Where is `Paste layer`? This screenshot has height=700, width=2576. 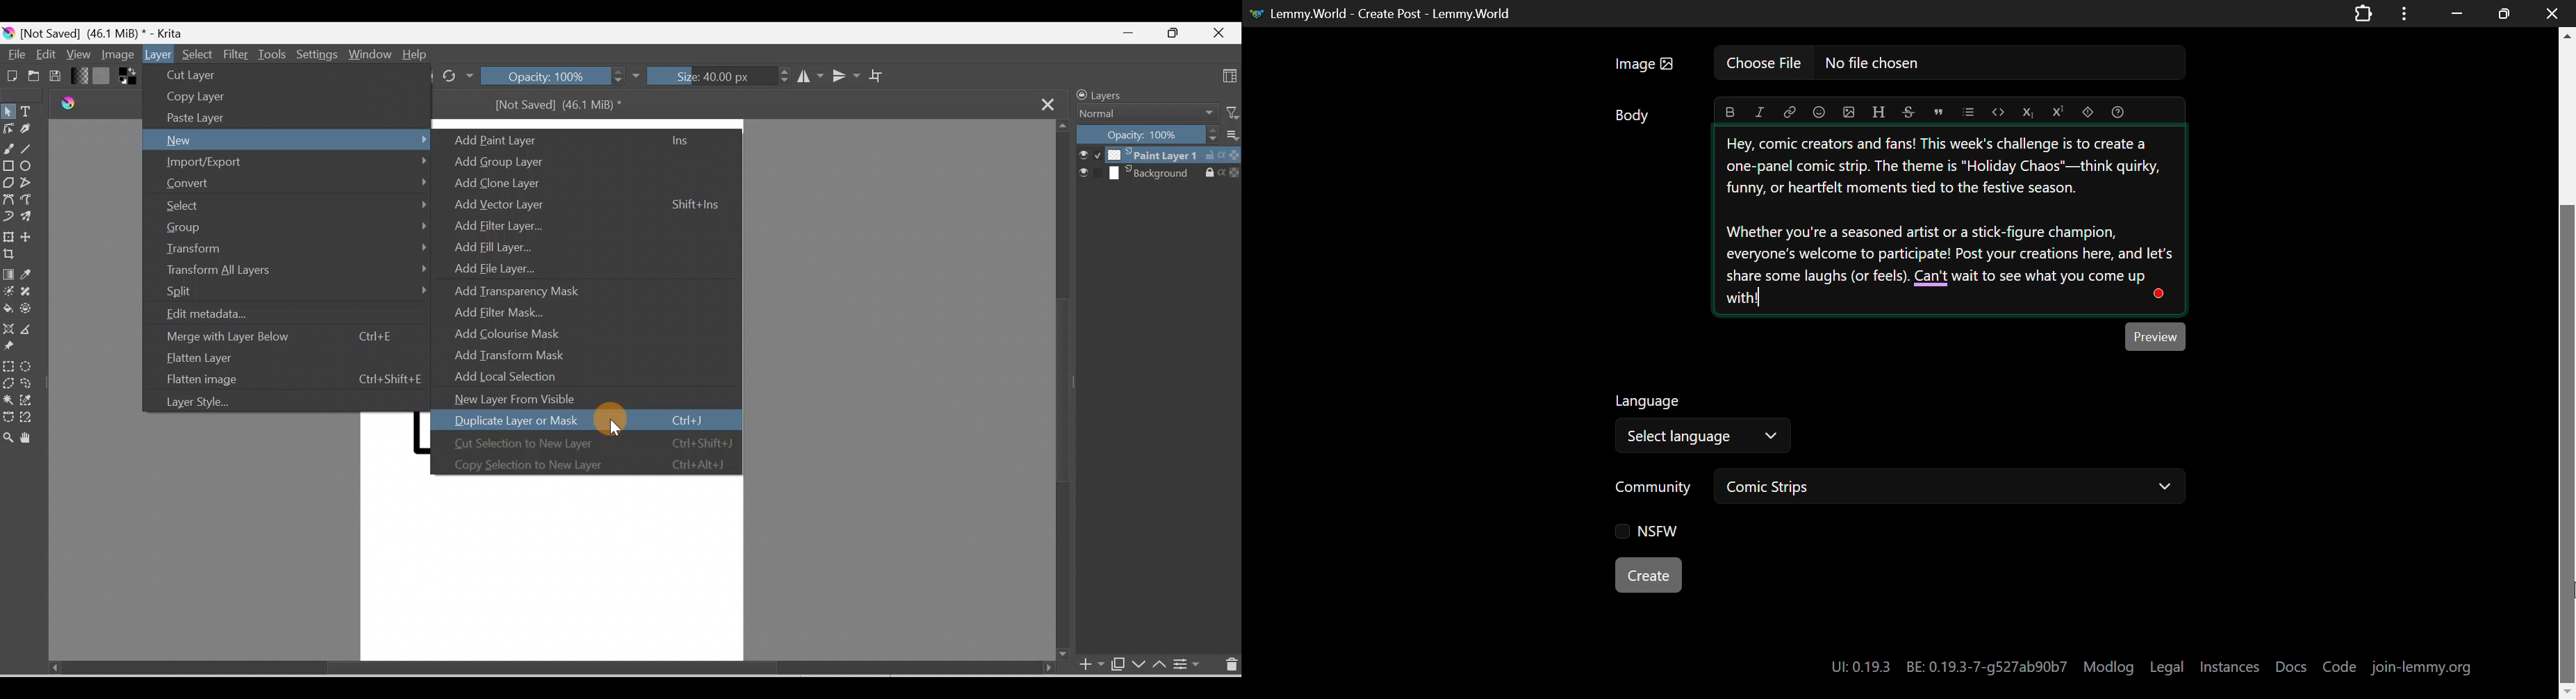
Paste layer is located at coordinates (200, 117).